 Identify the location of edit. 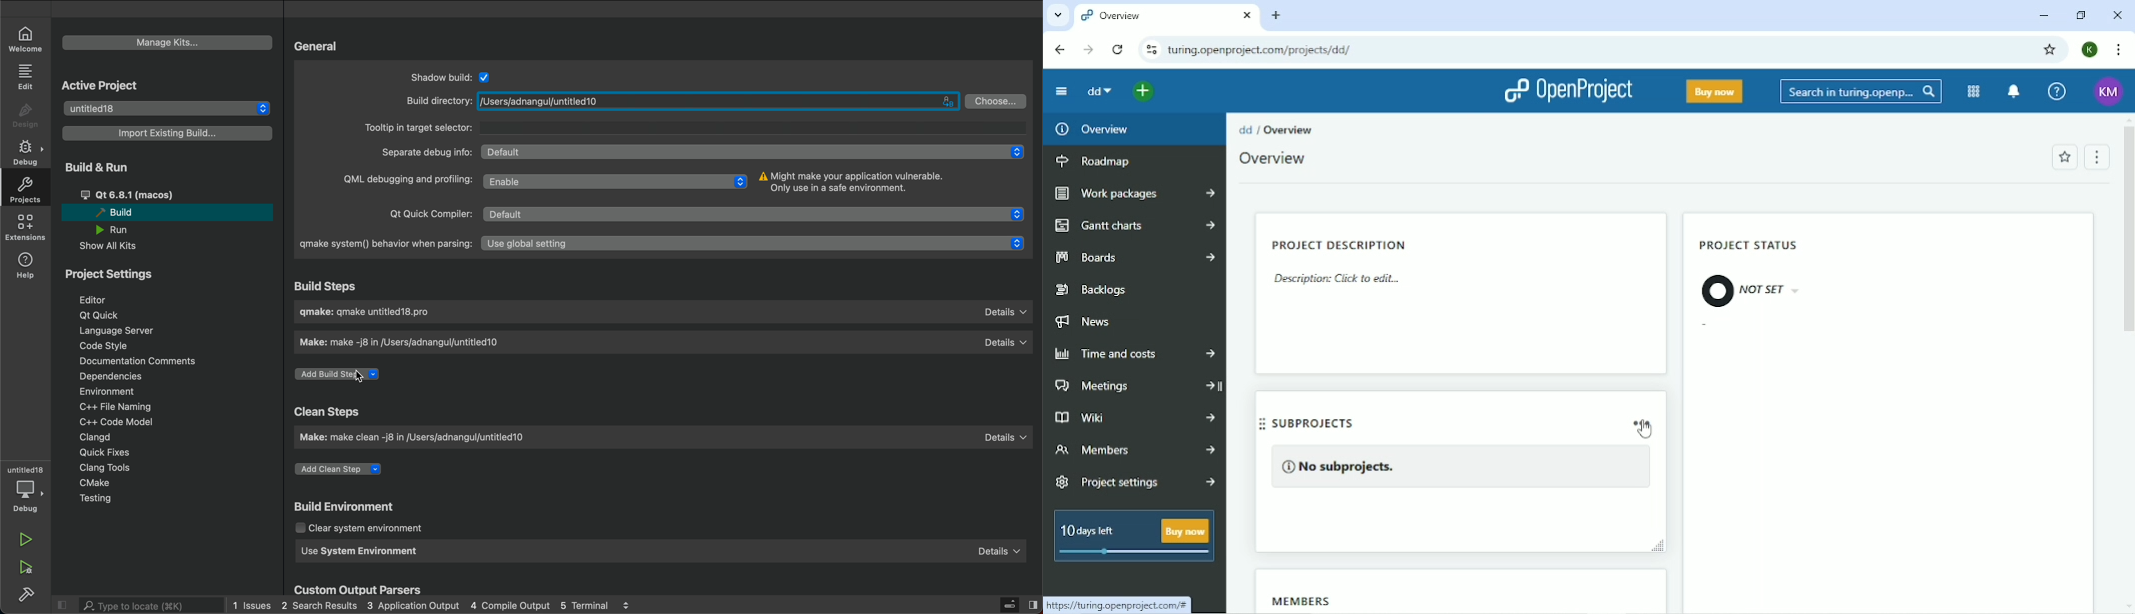
(25, 77).